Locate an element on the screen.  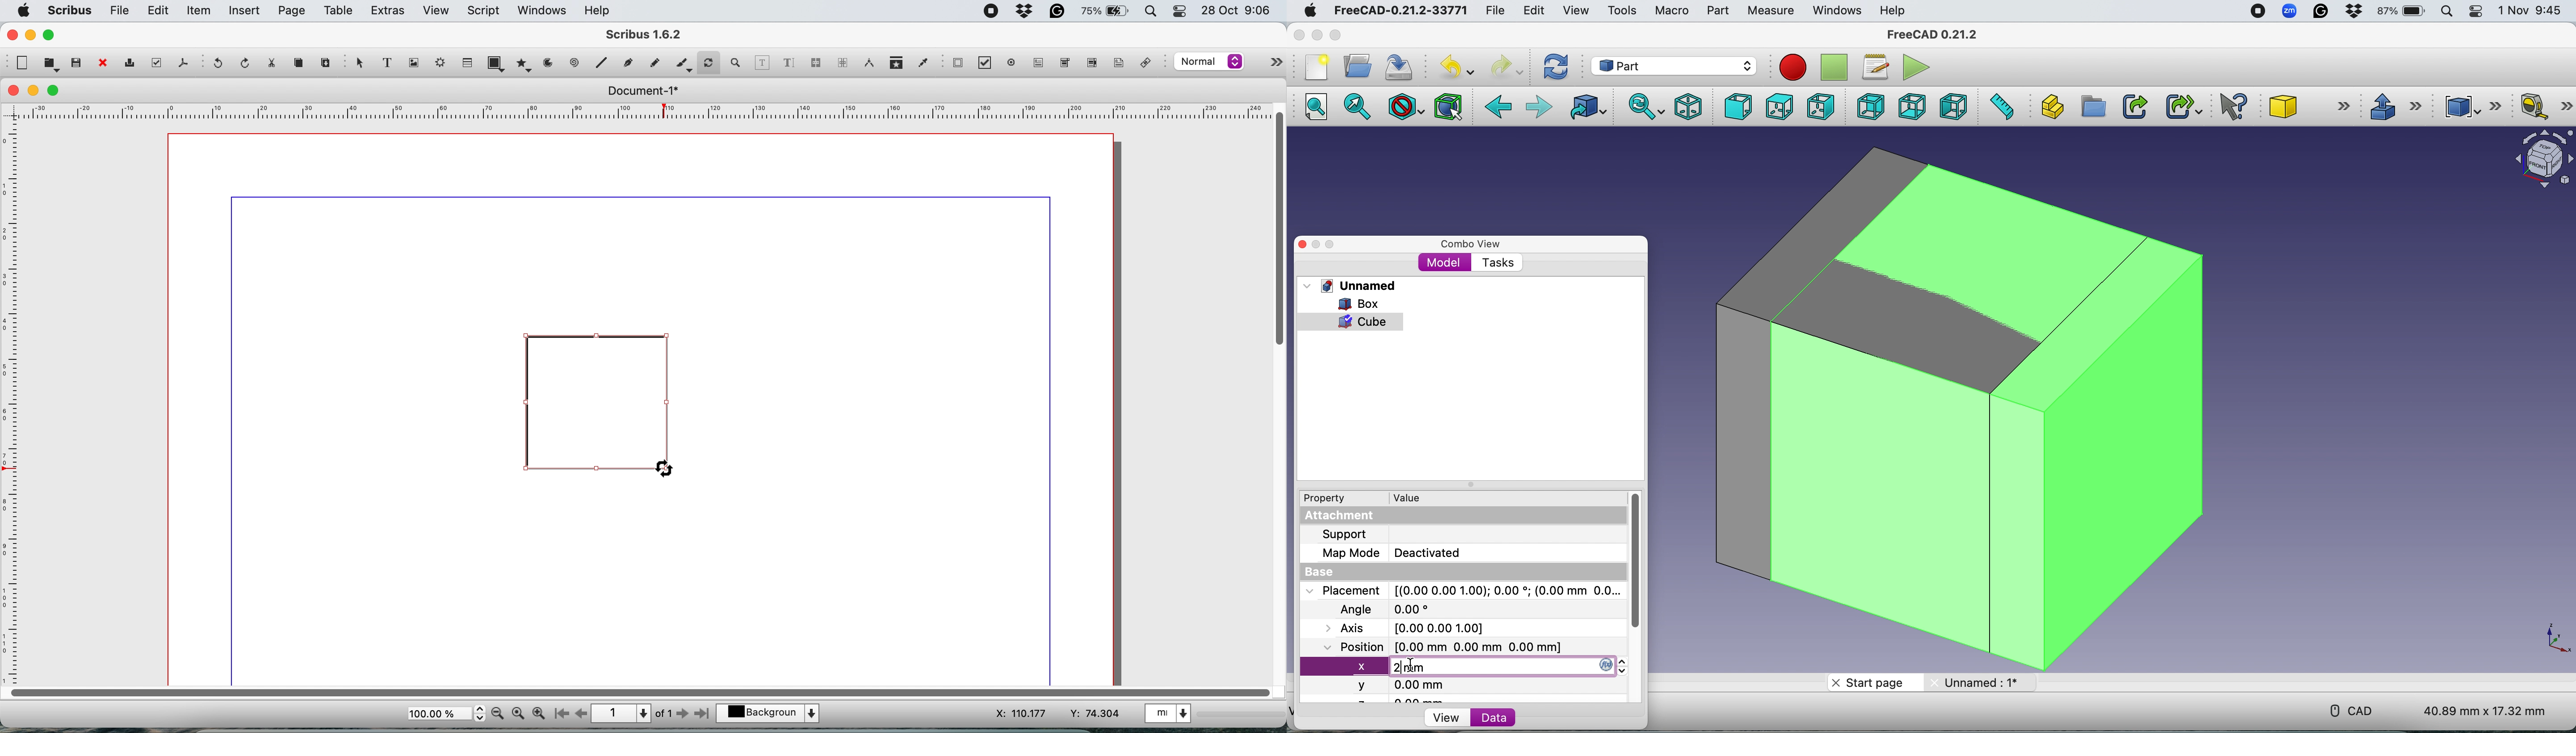
minimise is located at coordinates (34, 90).